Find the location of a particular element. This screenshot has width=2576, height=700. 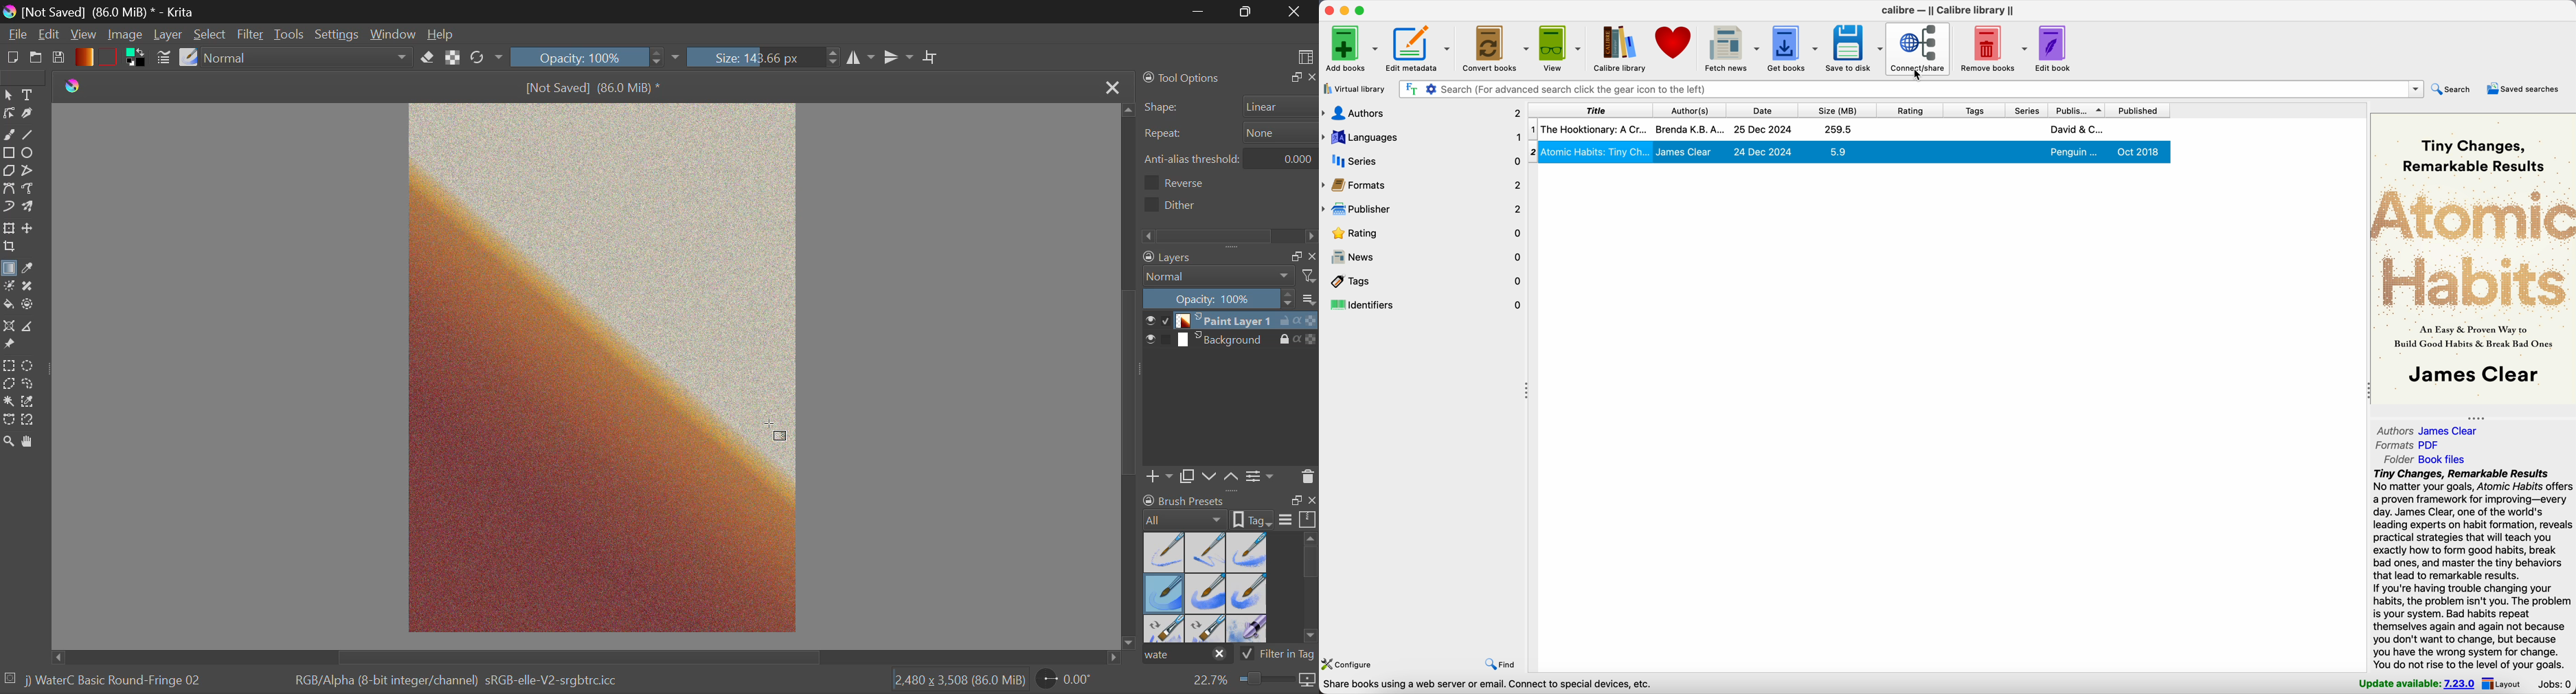

enable background is located at coordinates (1167, 343).